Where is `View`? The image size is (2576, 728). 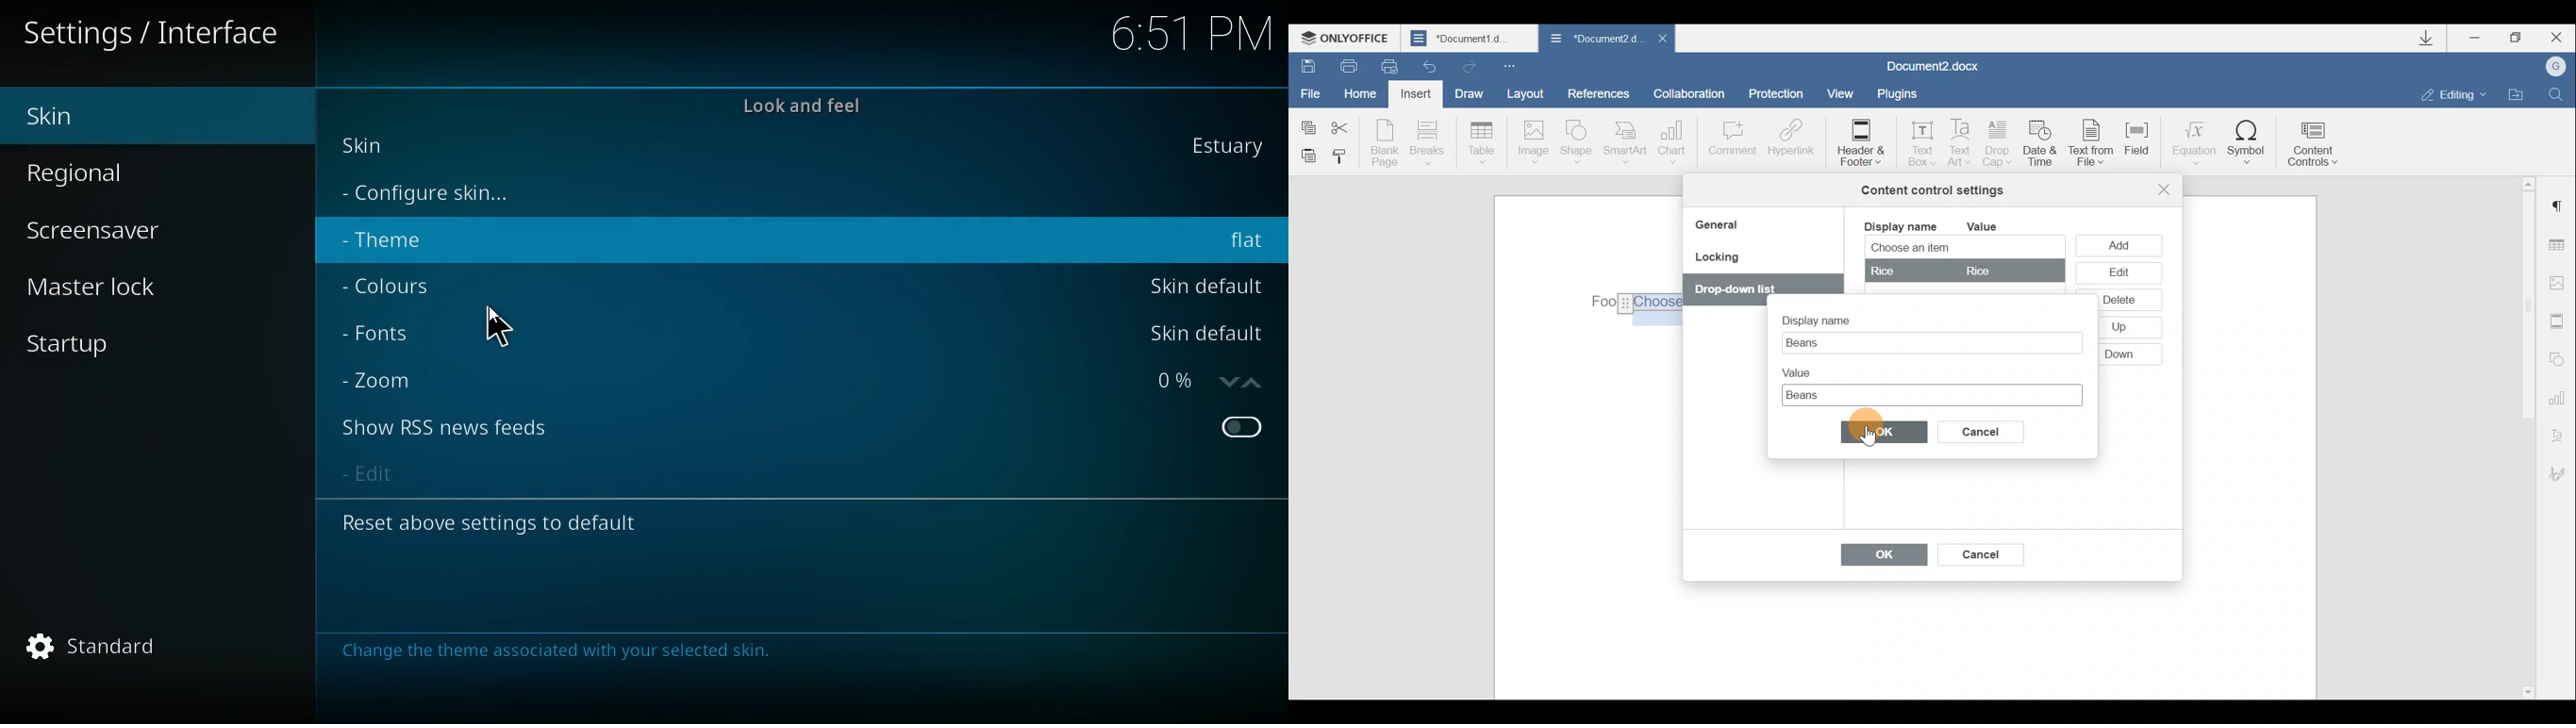 View is located at coordinates (1841, 93).